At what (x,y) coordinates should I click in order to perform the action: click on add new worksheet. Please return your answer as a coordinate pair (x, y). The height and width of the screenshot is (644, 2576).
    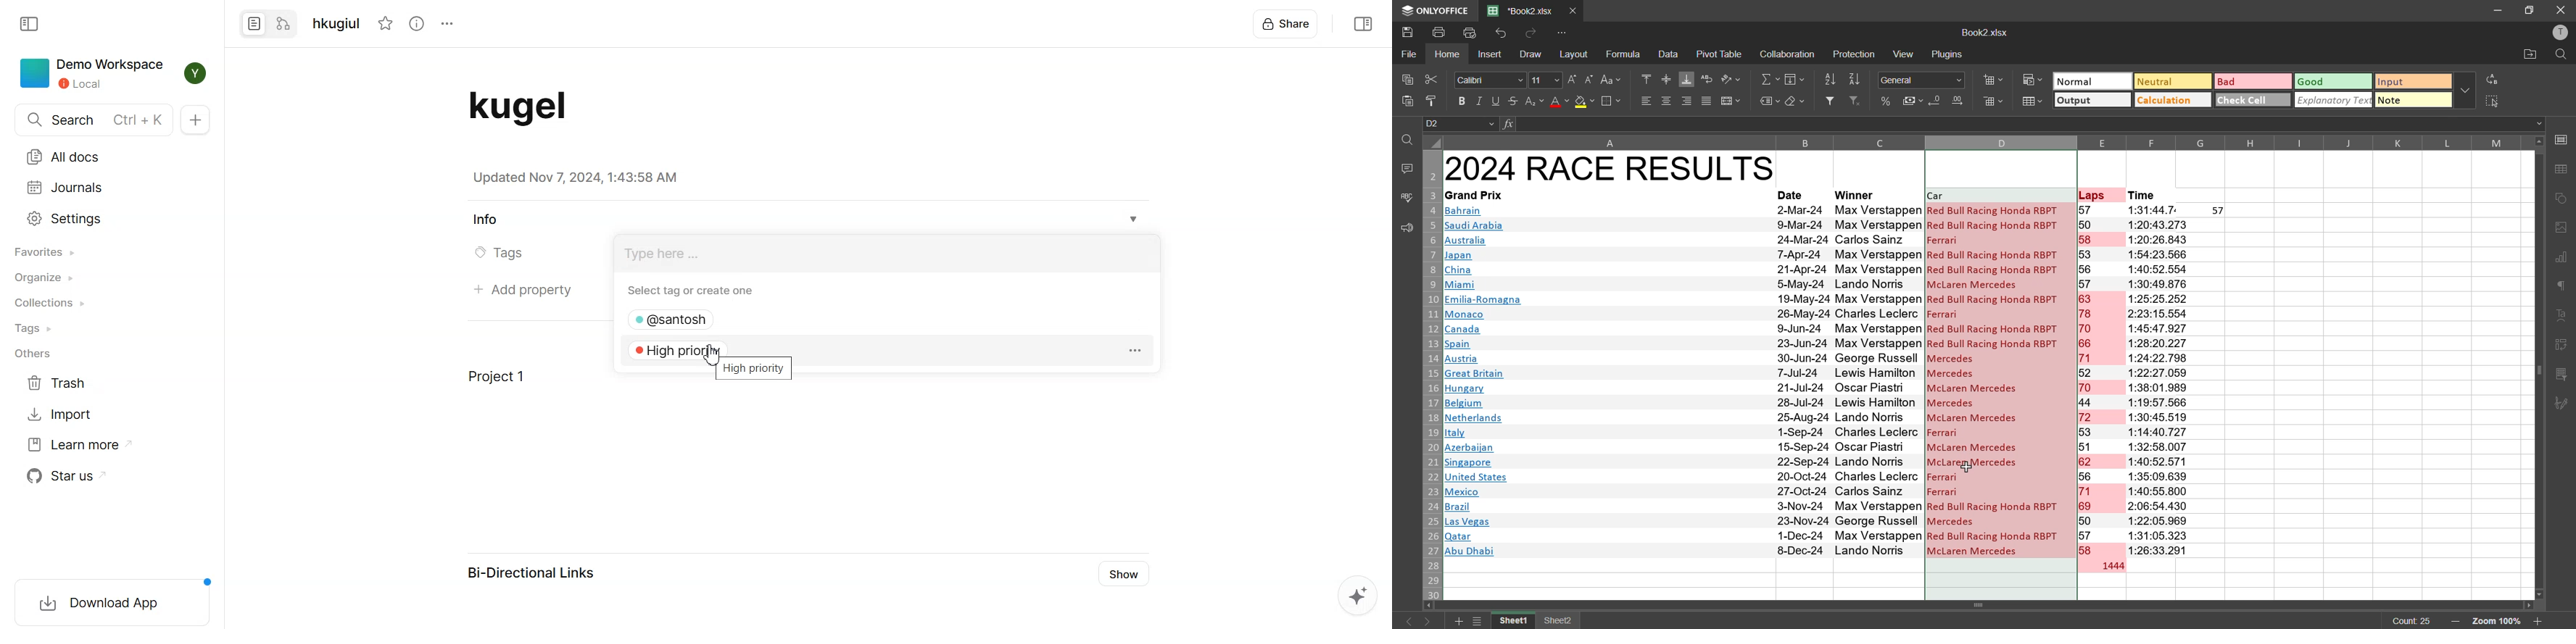
    Looking at the image, I should click on (1456, 621).